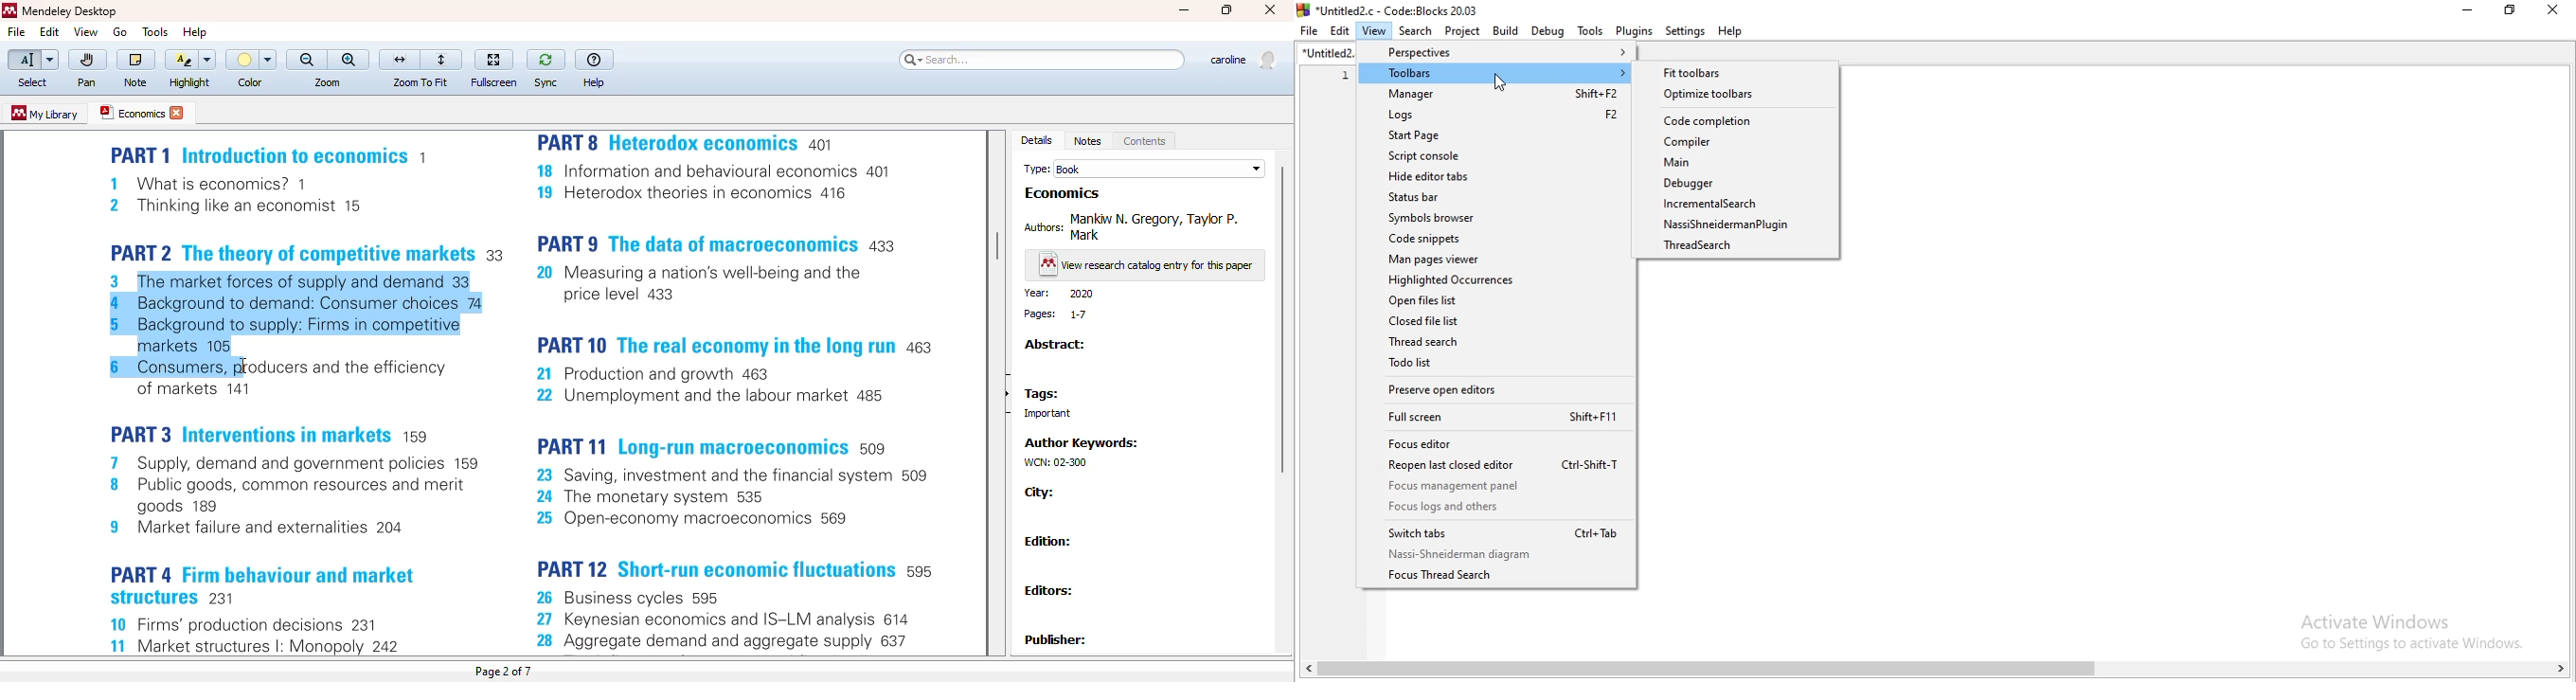 Image resolution: width=2576 pixels, height=700 pixels. Describe the element at coordinates (1729, 31) in the screenshot. I see `help` at that location.